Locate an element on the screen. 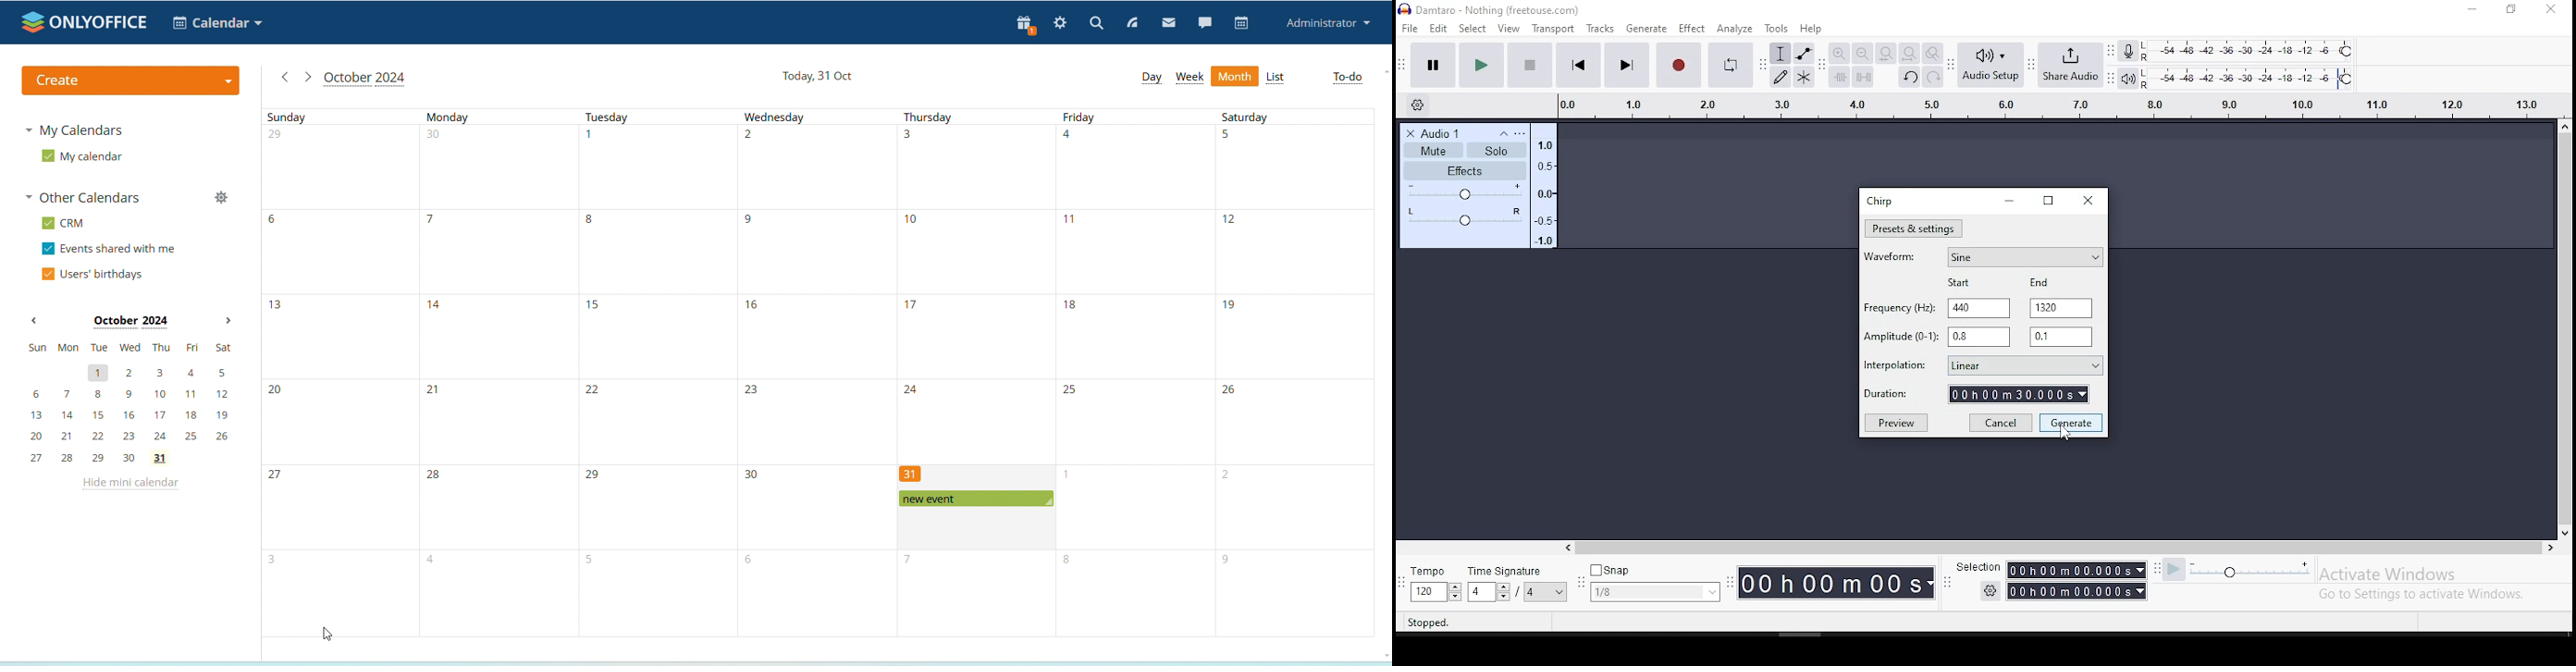 The height and width of the screenshot is (672, 2576). skip to end is located at coordinates (1627, 65).